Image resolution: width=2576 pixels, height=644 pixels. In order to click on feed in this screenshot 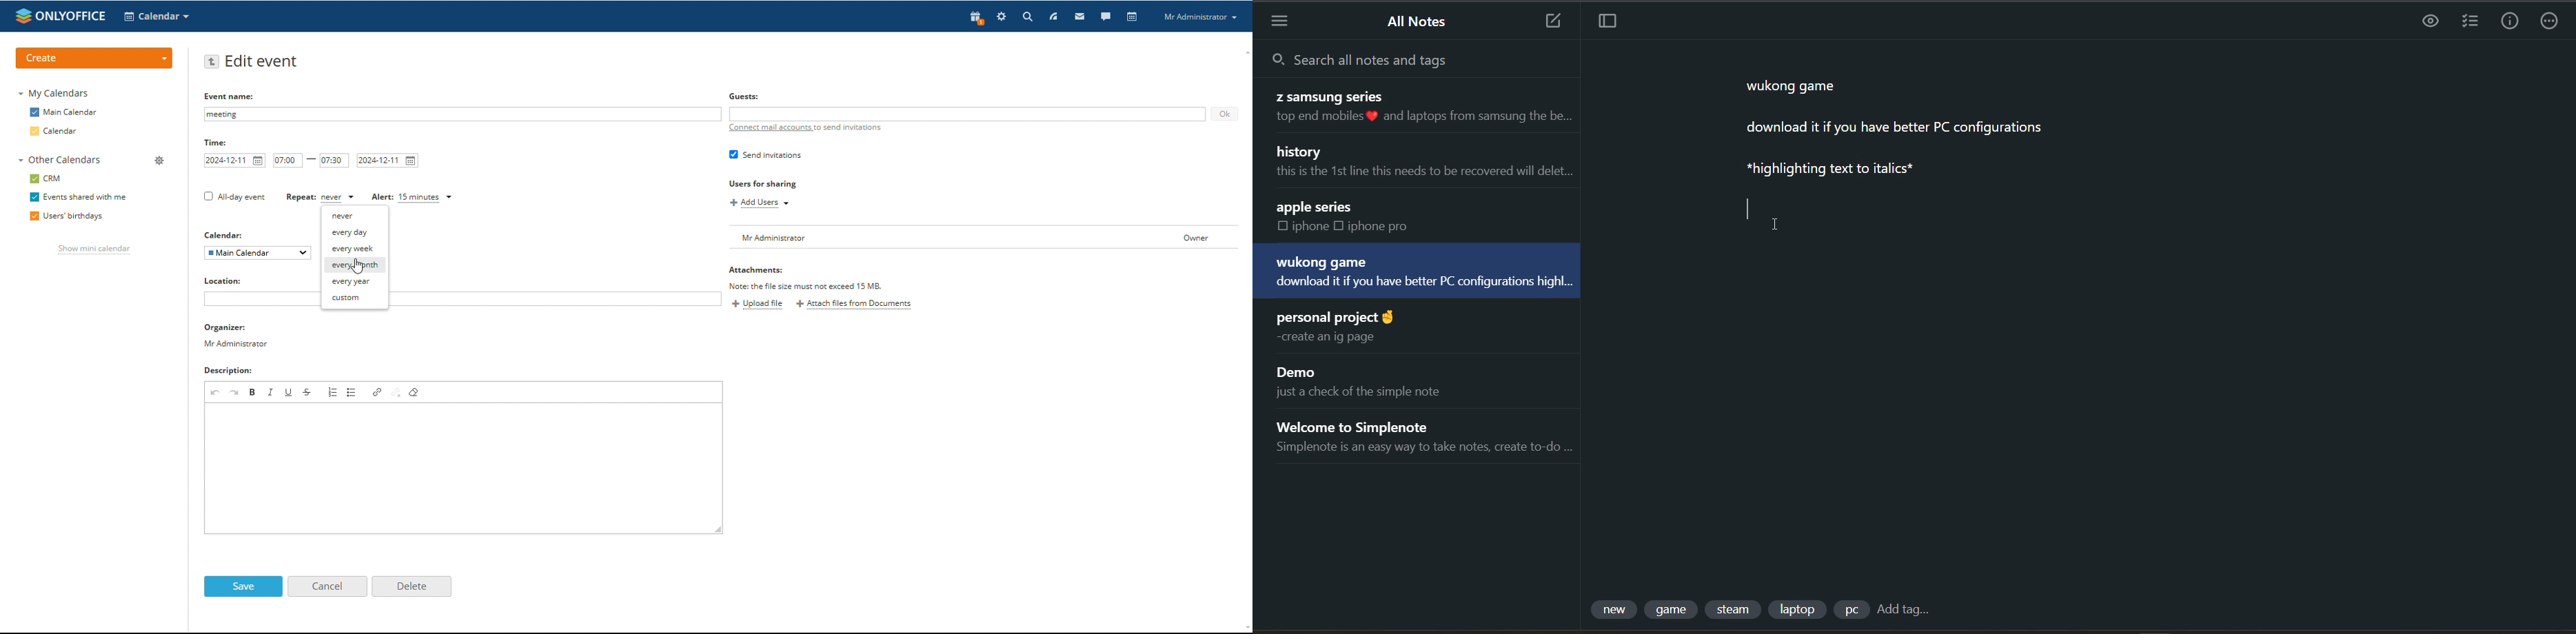, I will do `click(1054, 16)`.